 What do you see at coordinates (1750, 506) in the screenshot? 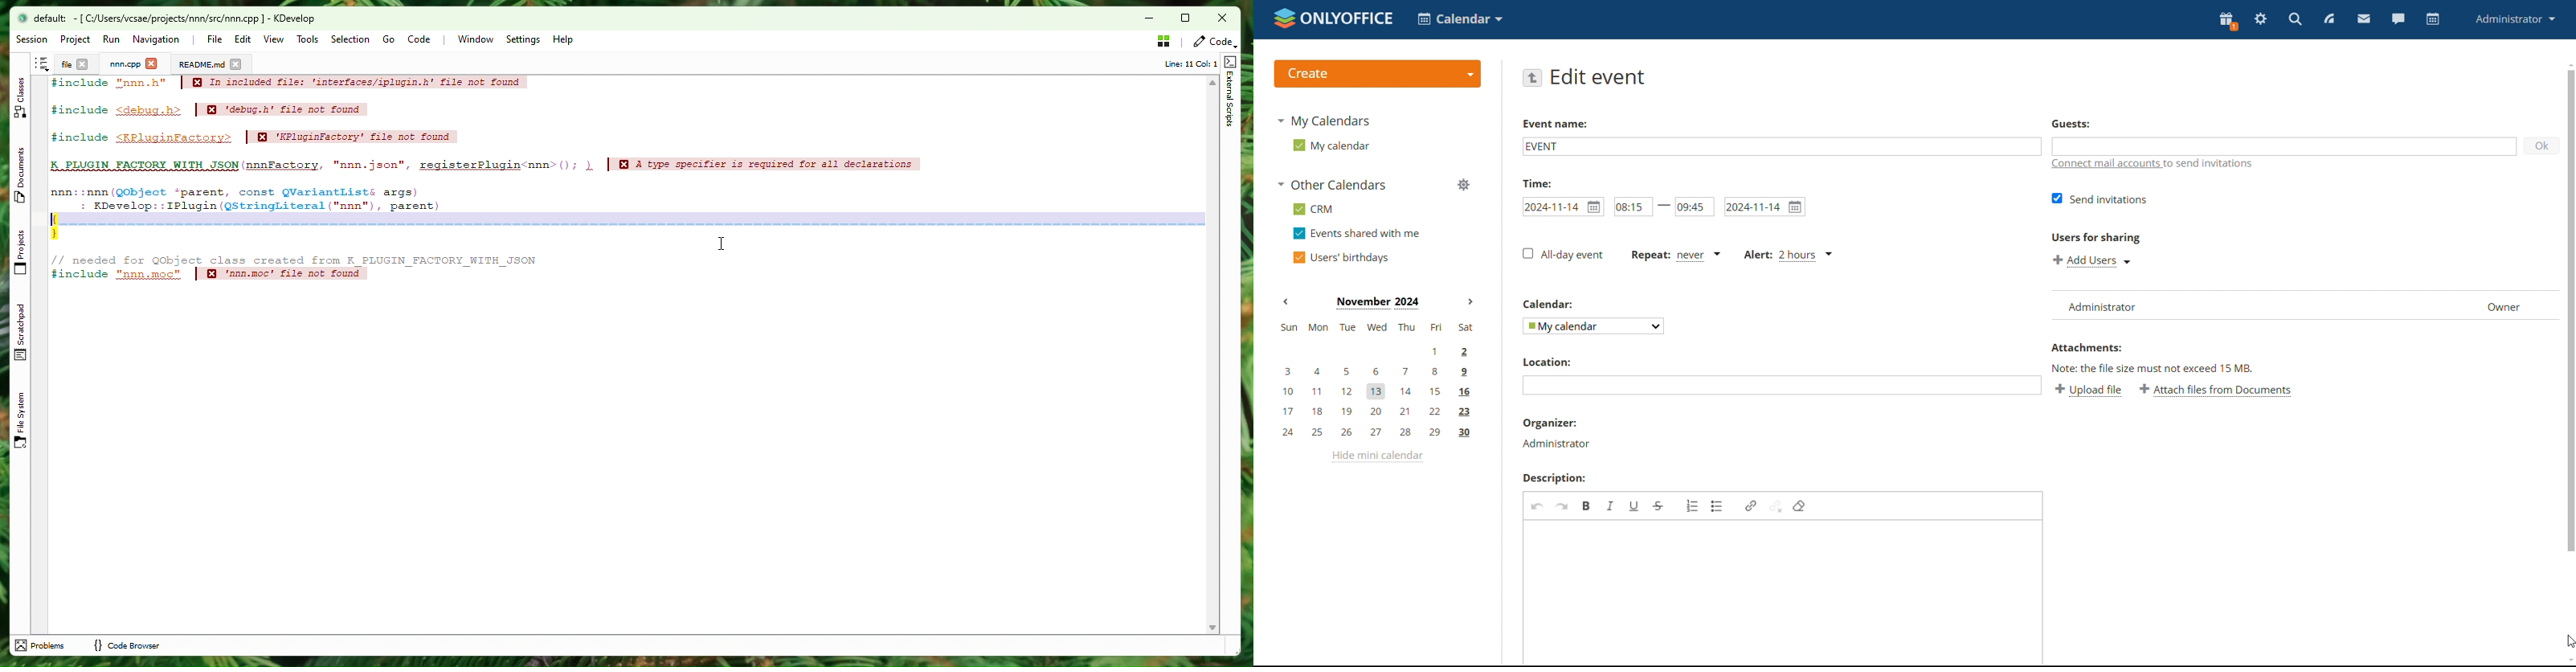
I see `link` at bounding box center [1750, 506].